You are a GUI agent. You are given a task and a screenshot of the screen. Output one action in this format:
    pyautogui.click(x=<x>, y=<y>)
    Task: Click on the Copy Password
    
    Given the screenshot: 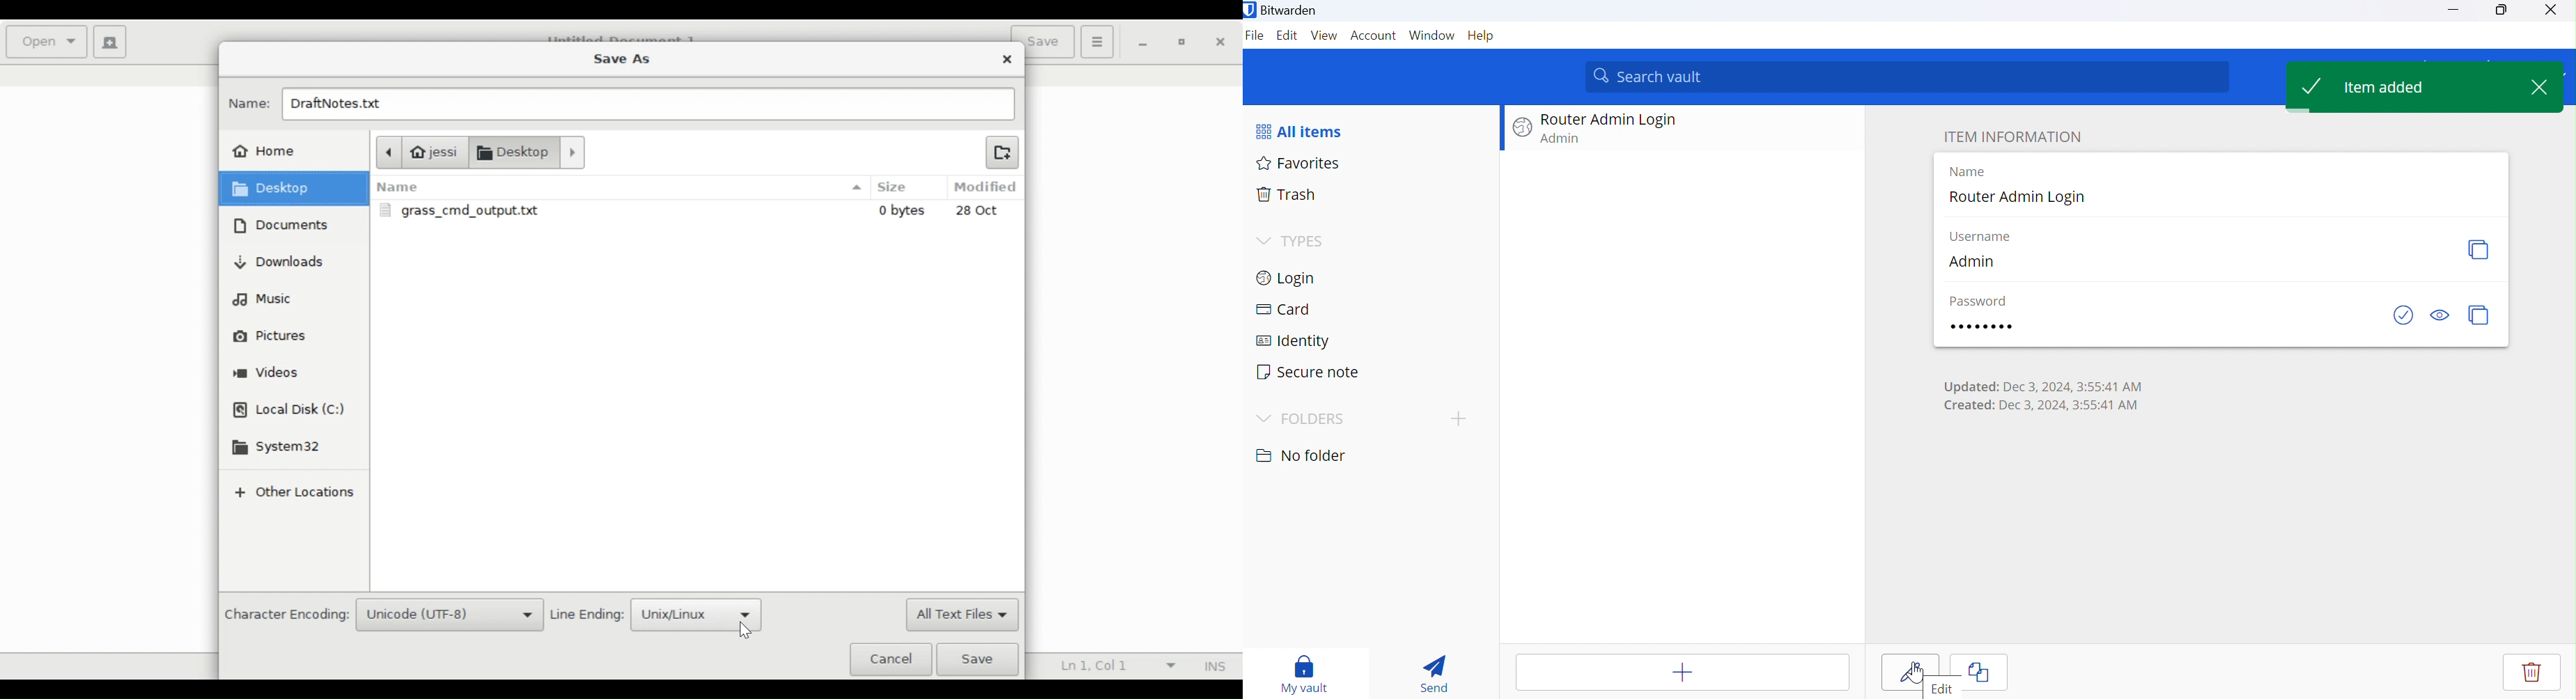 What is the action you would take?
    pyautogui.click(x=2479, y=315)
    